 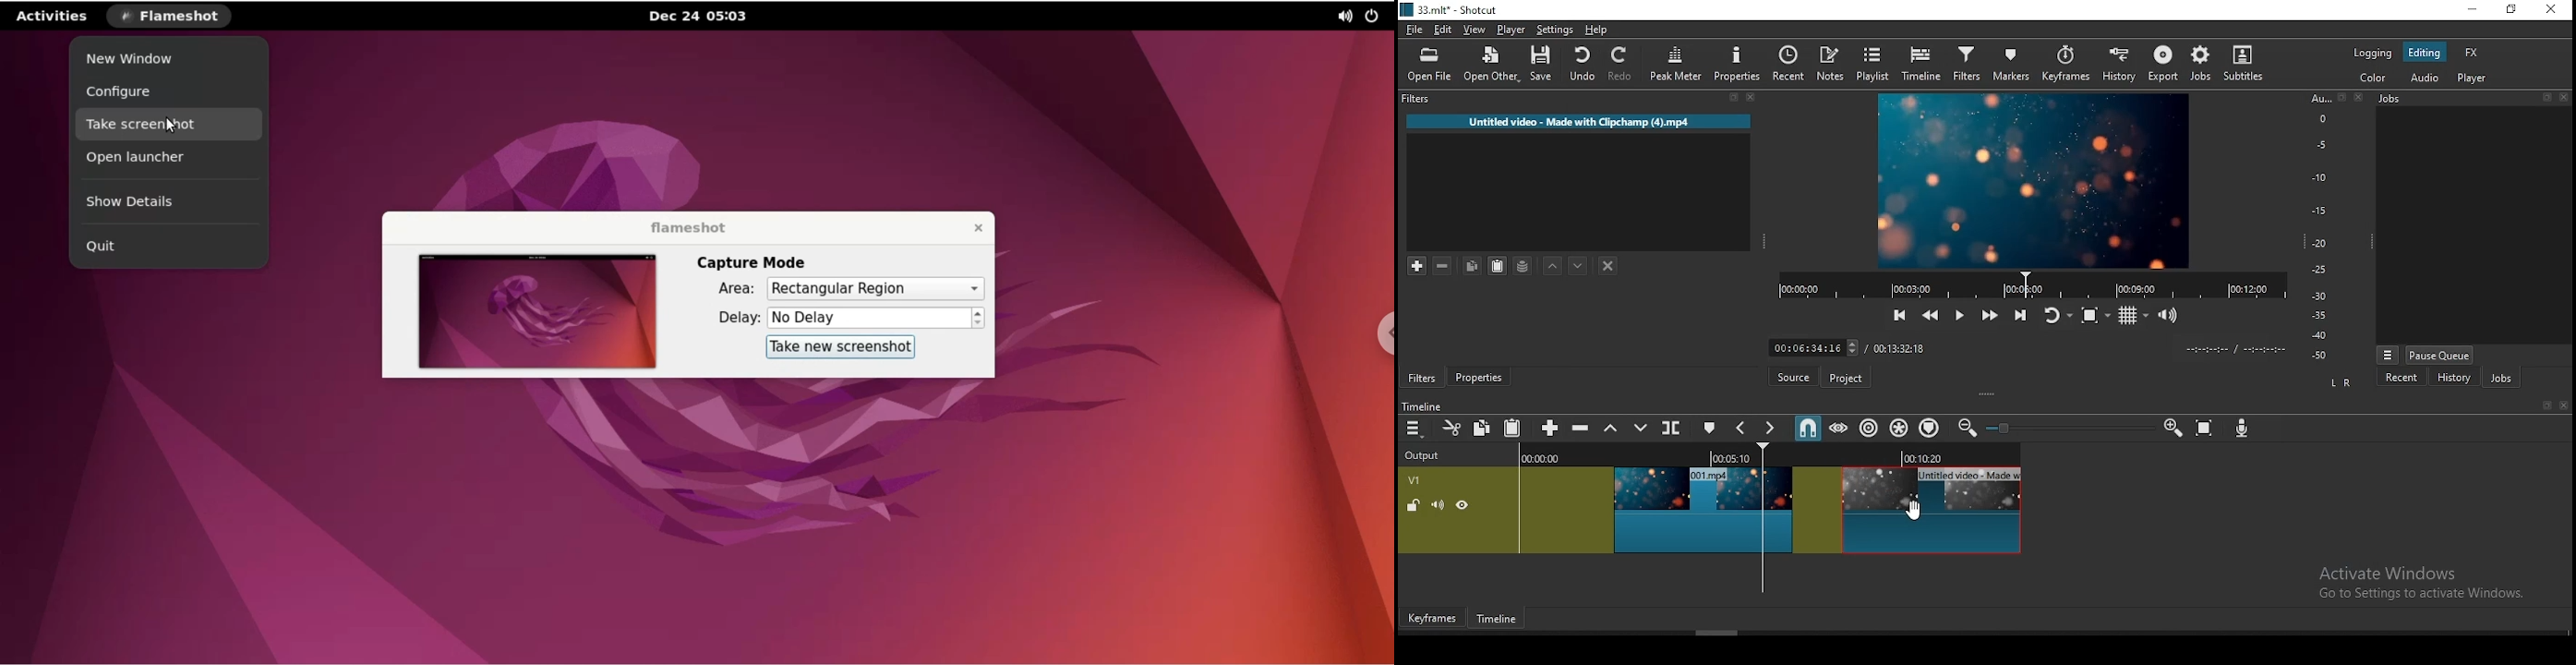 I want to click on scrub while dragging, so click(x=1840, y=429).